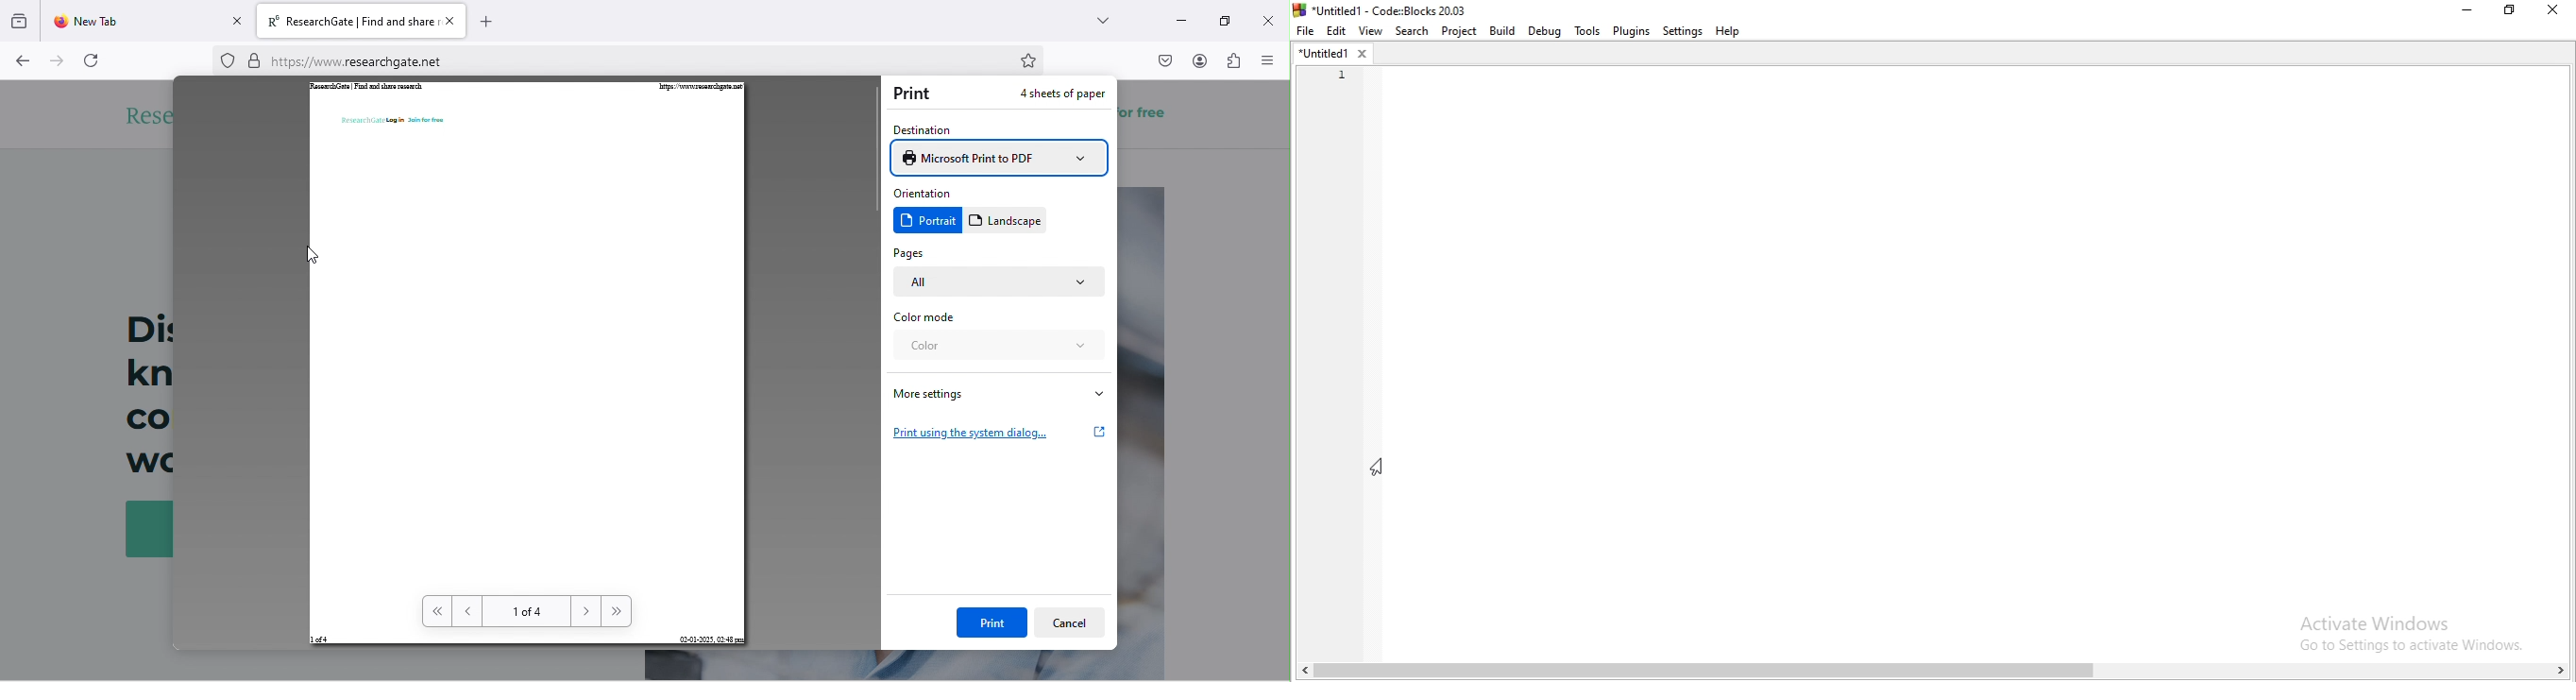 The width and height of the screenshot is (2576, 700). I want to click on Help, so click(1729, 31).